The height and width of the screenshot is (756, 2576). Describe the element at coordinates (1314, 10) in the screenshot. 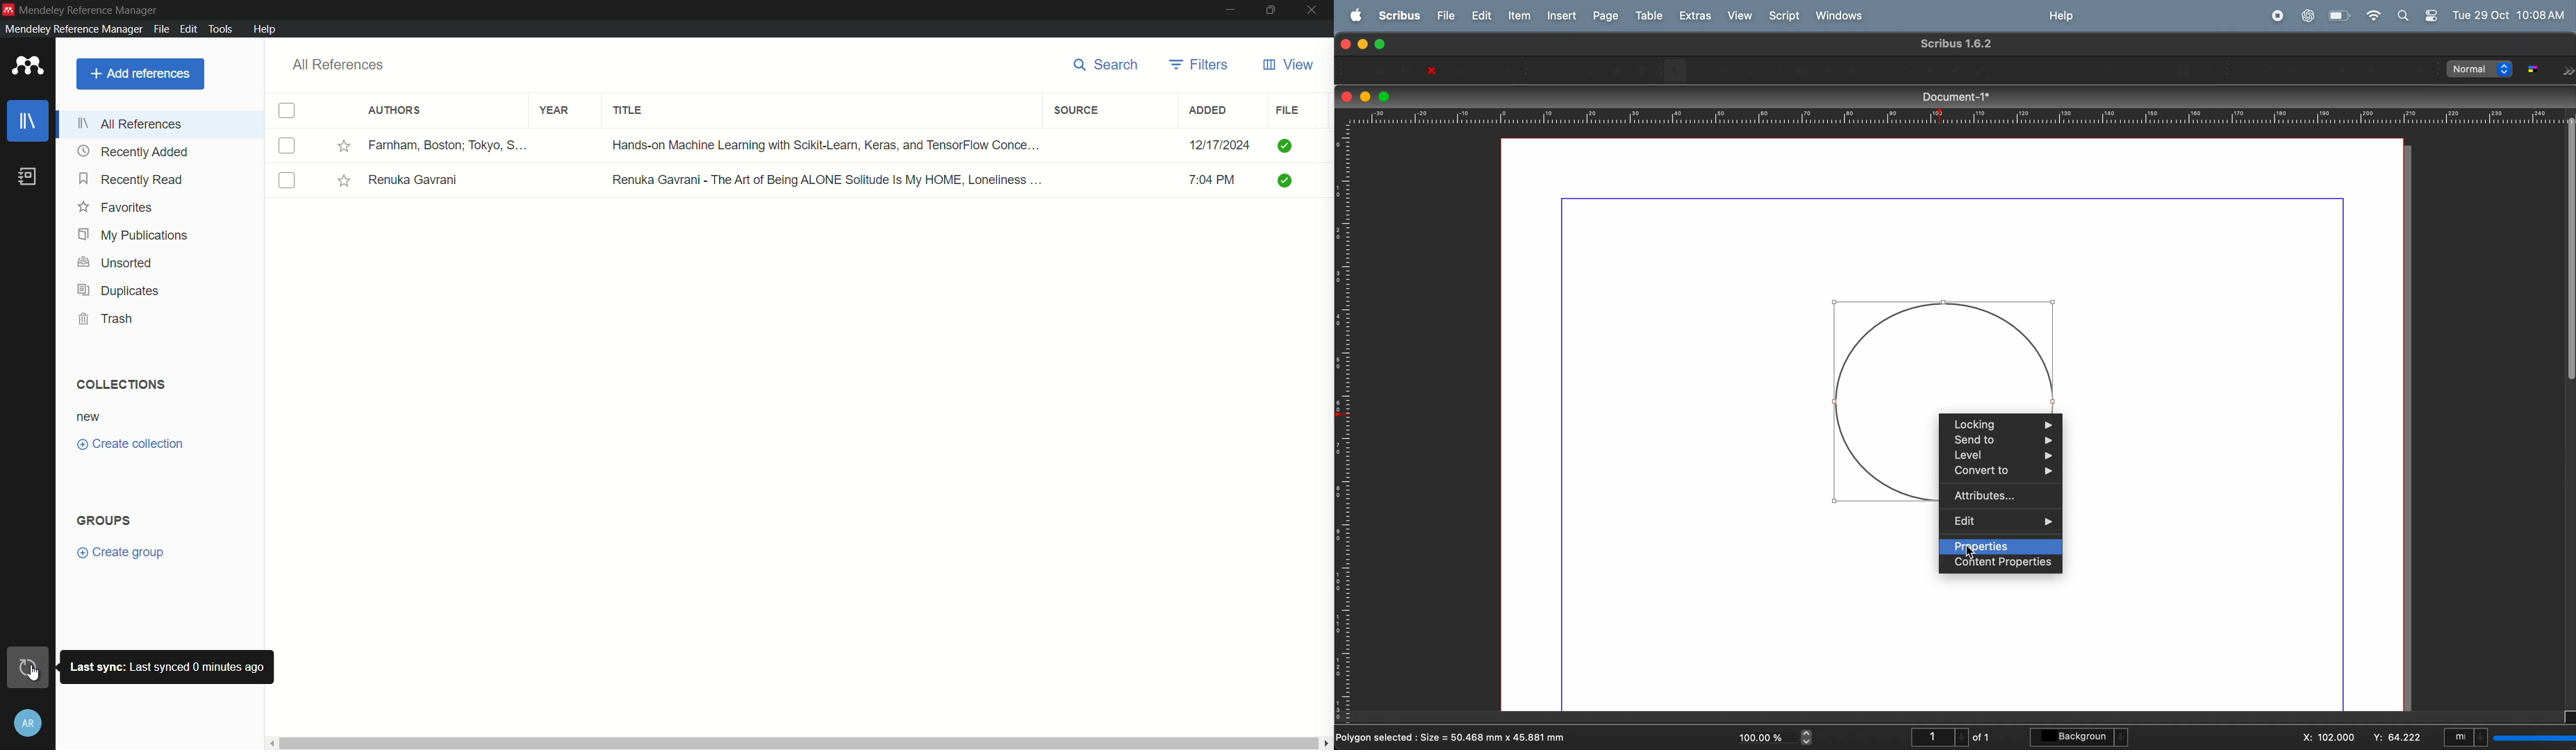

I see `close app` at that location.